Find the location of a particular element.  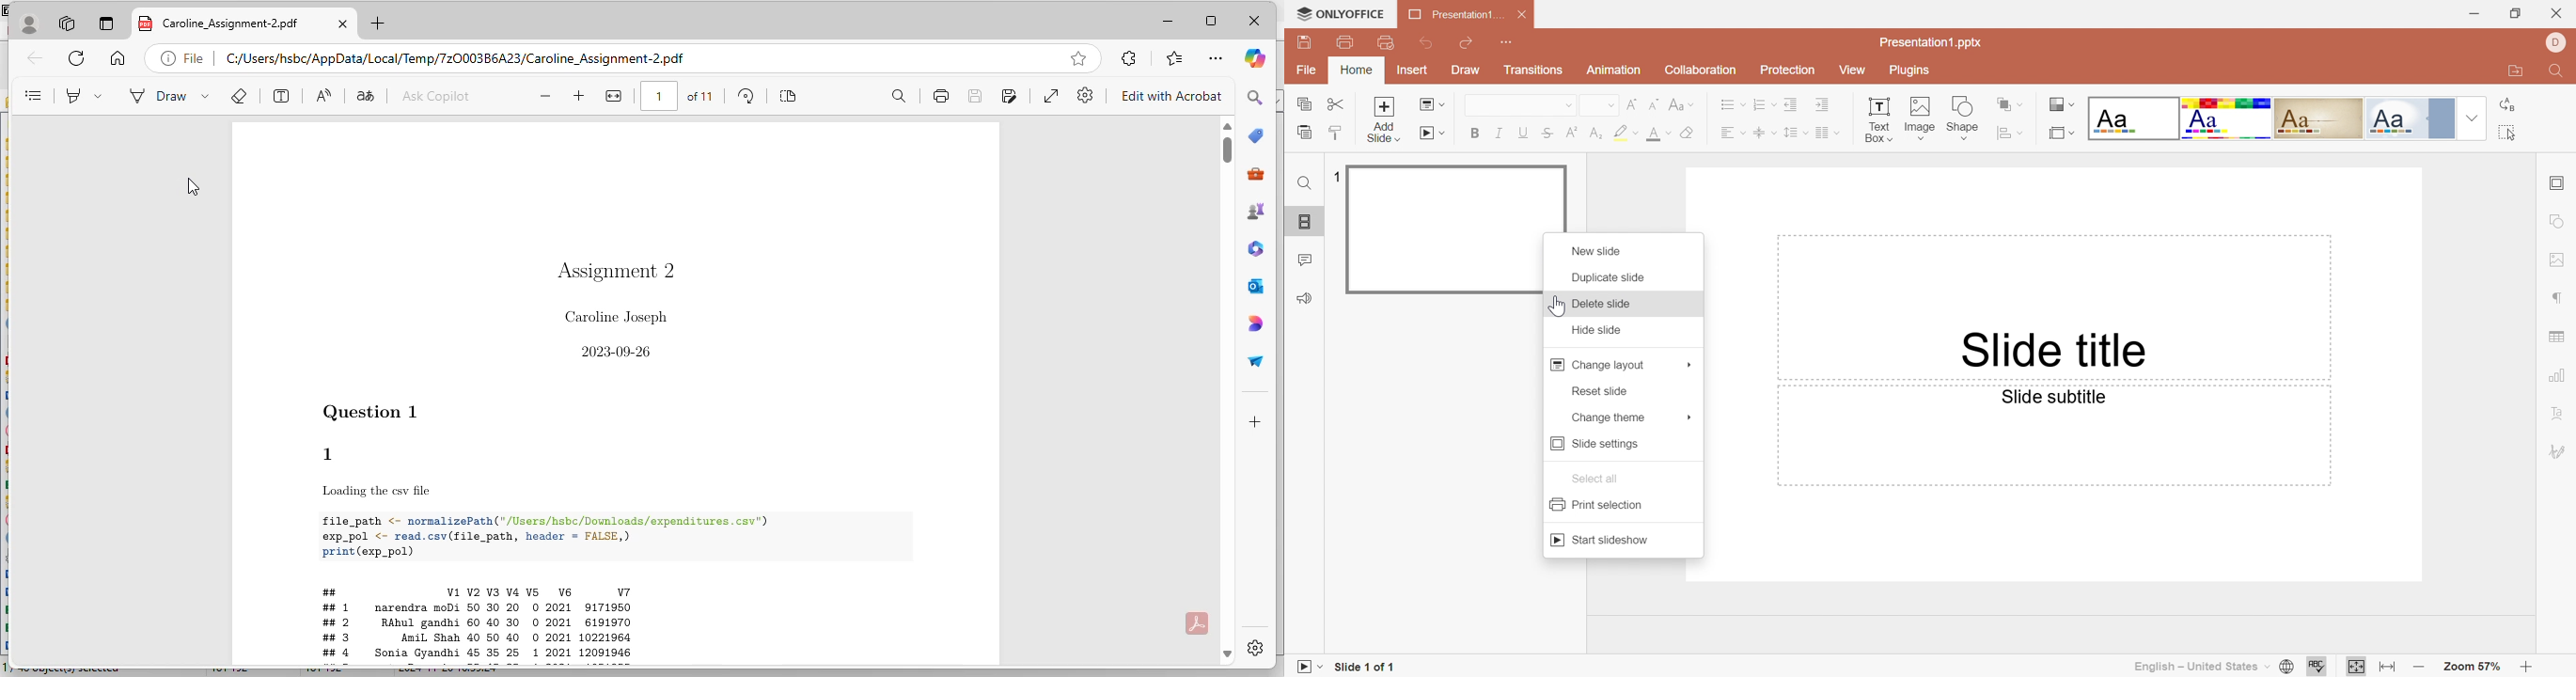

File is located at coordinates (1308, 69).